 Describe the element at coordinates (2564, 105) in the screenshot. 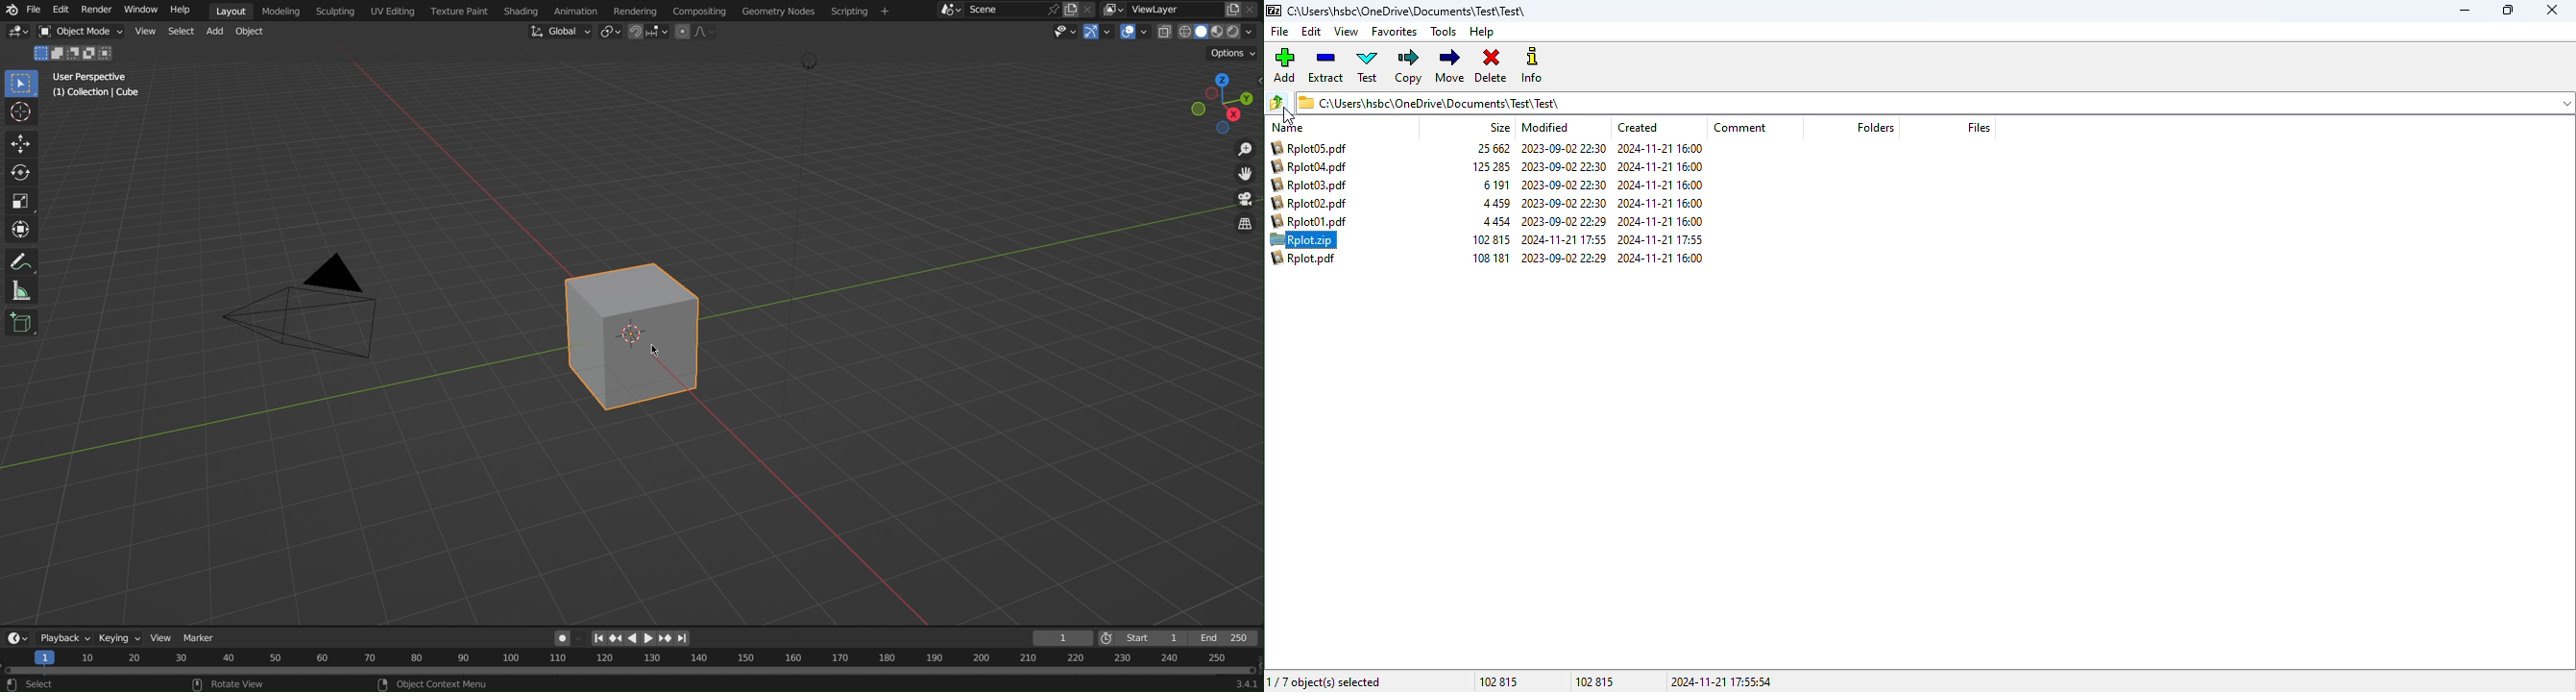

I see `folders` at that location.